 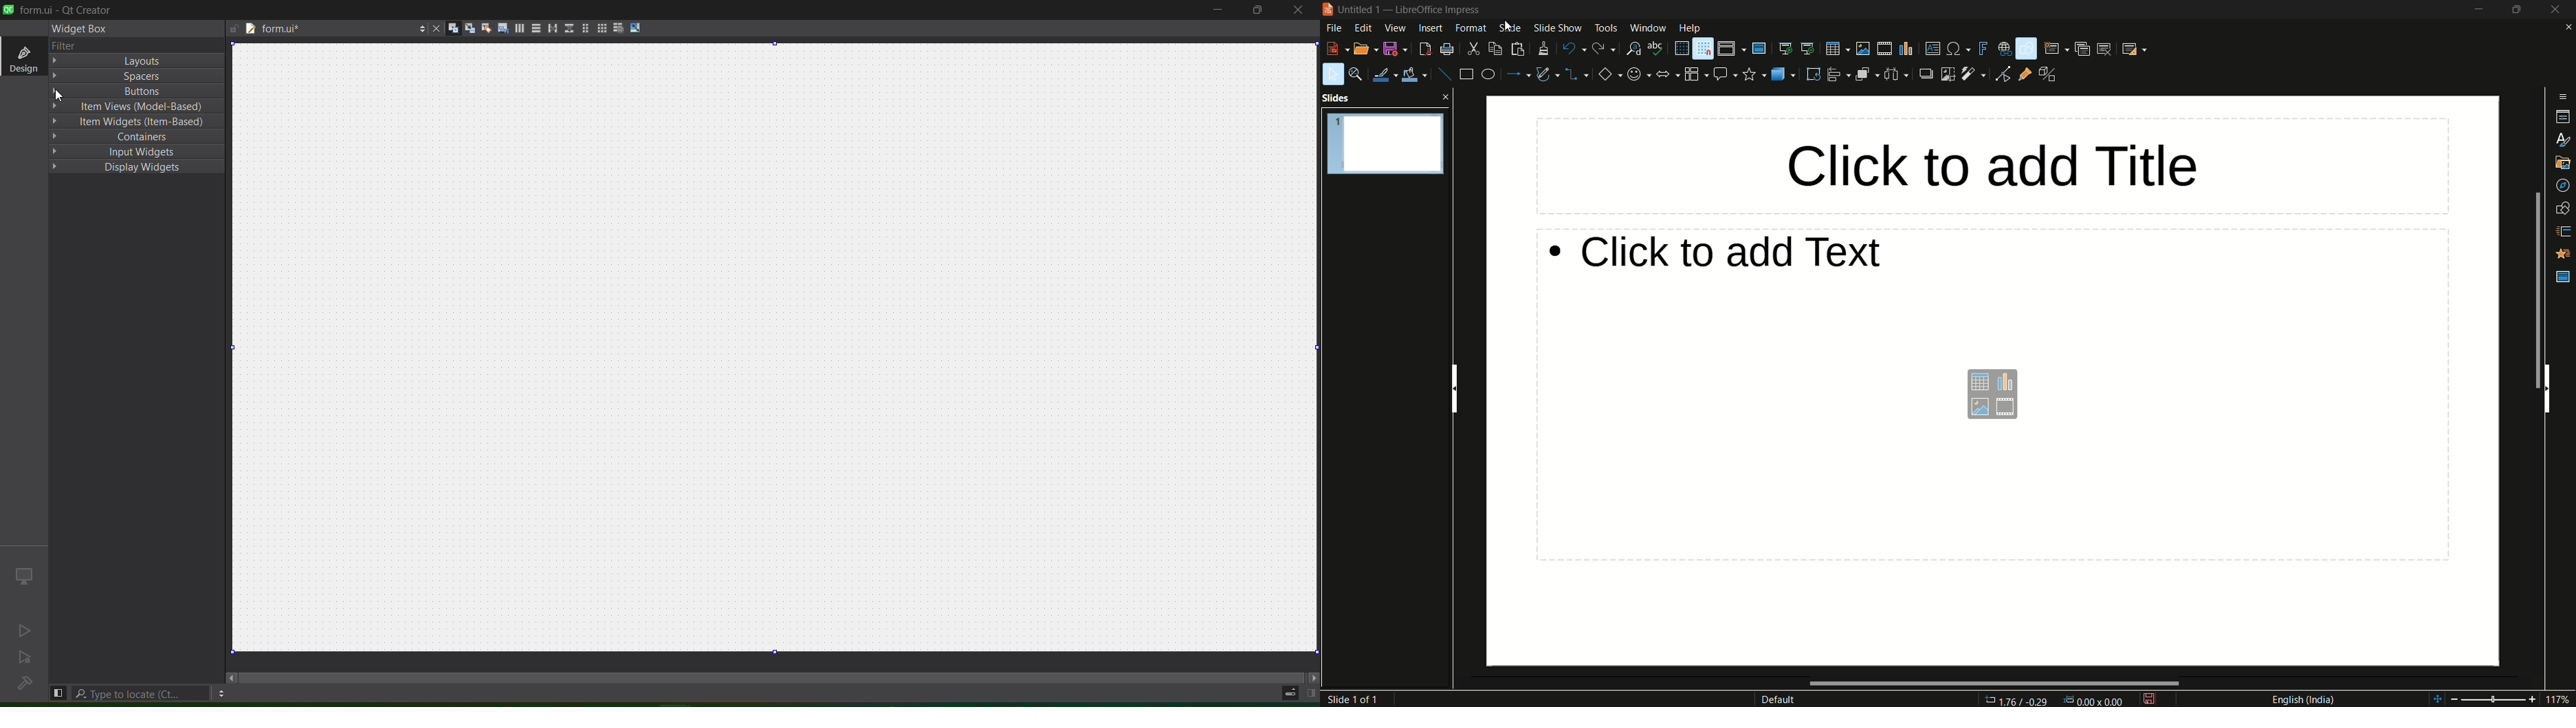 What do you see at coordinates (534, 30) in the screenshot?
I see `layout vertically` at bounding box center [534, 30].